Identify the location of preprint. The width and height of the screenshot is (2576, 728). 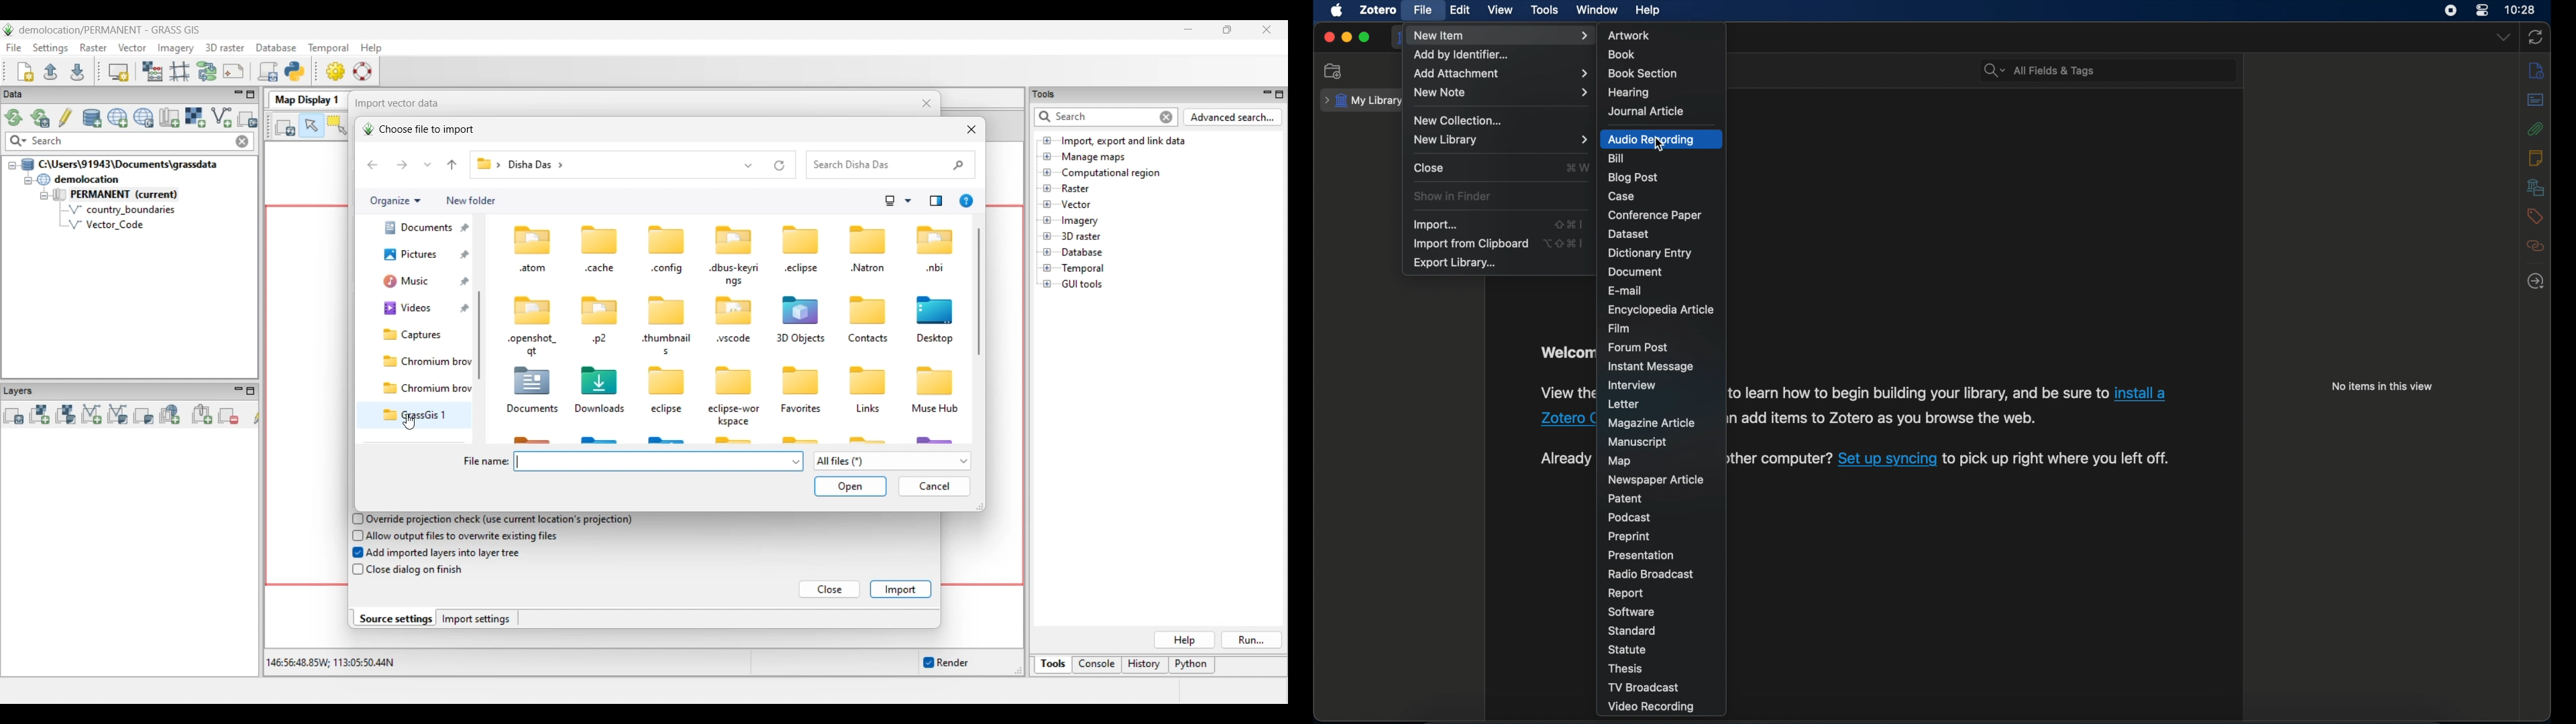
(1629, 537).